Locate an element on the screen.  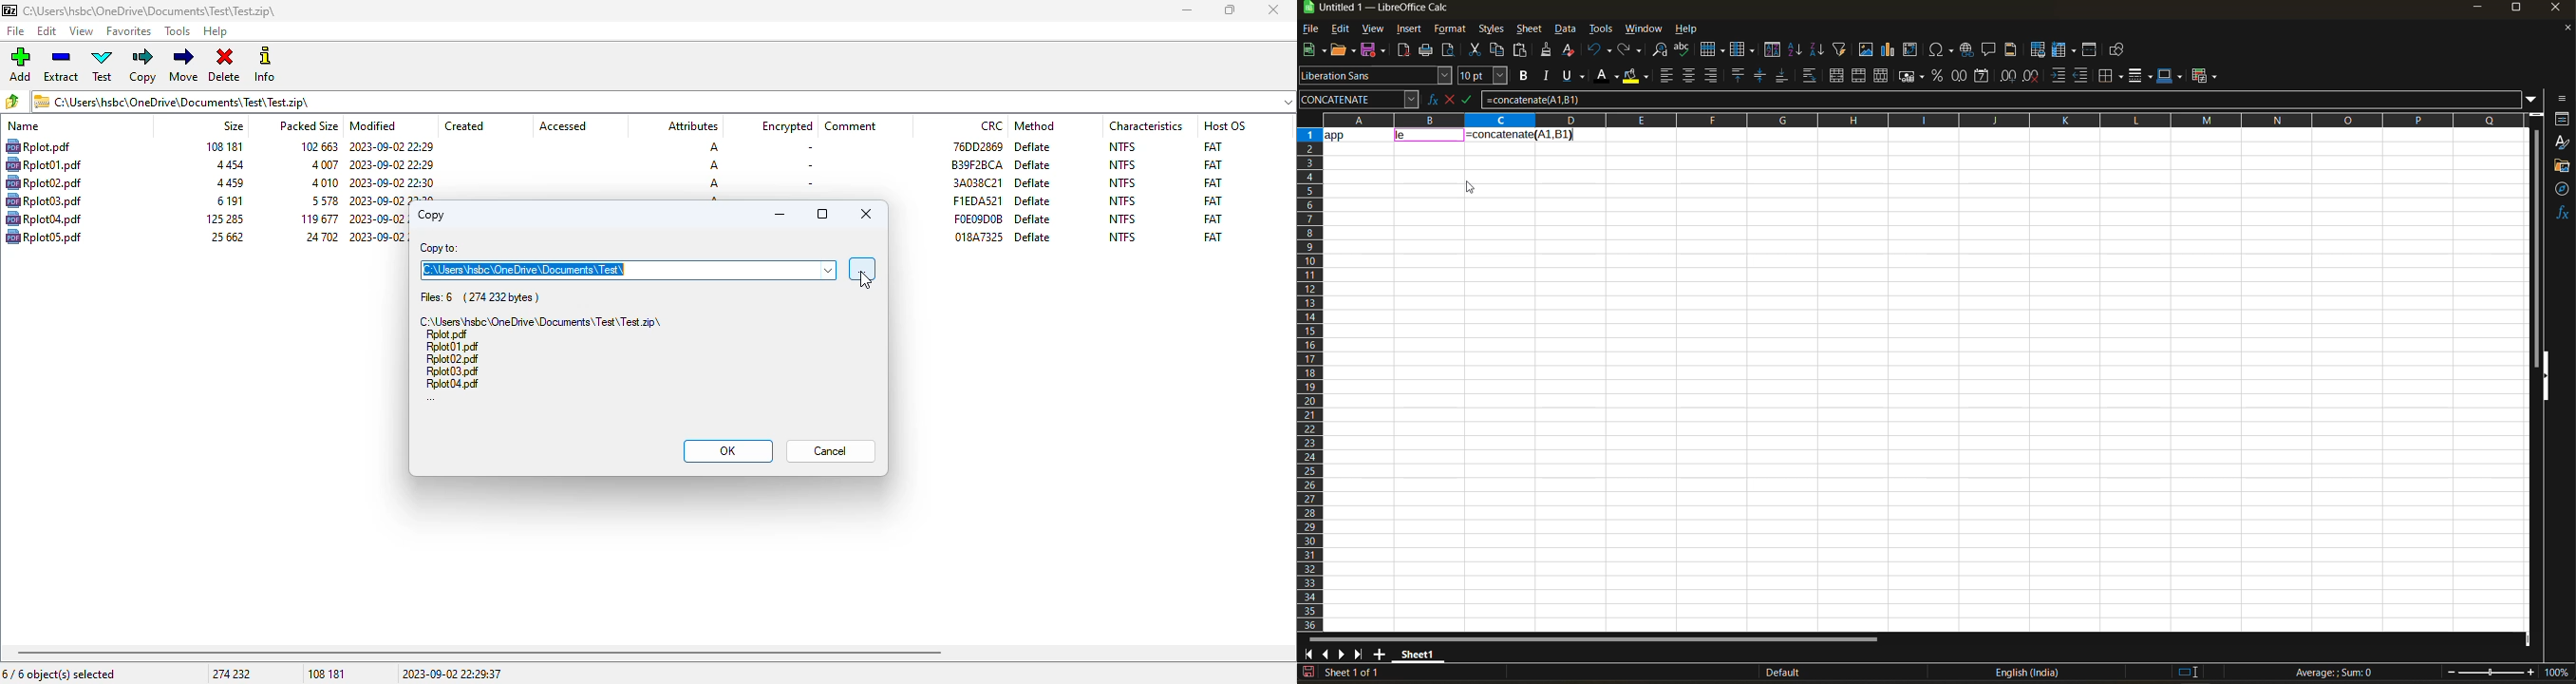
delete decimal place is located at coordinates (2032, 76).